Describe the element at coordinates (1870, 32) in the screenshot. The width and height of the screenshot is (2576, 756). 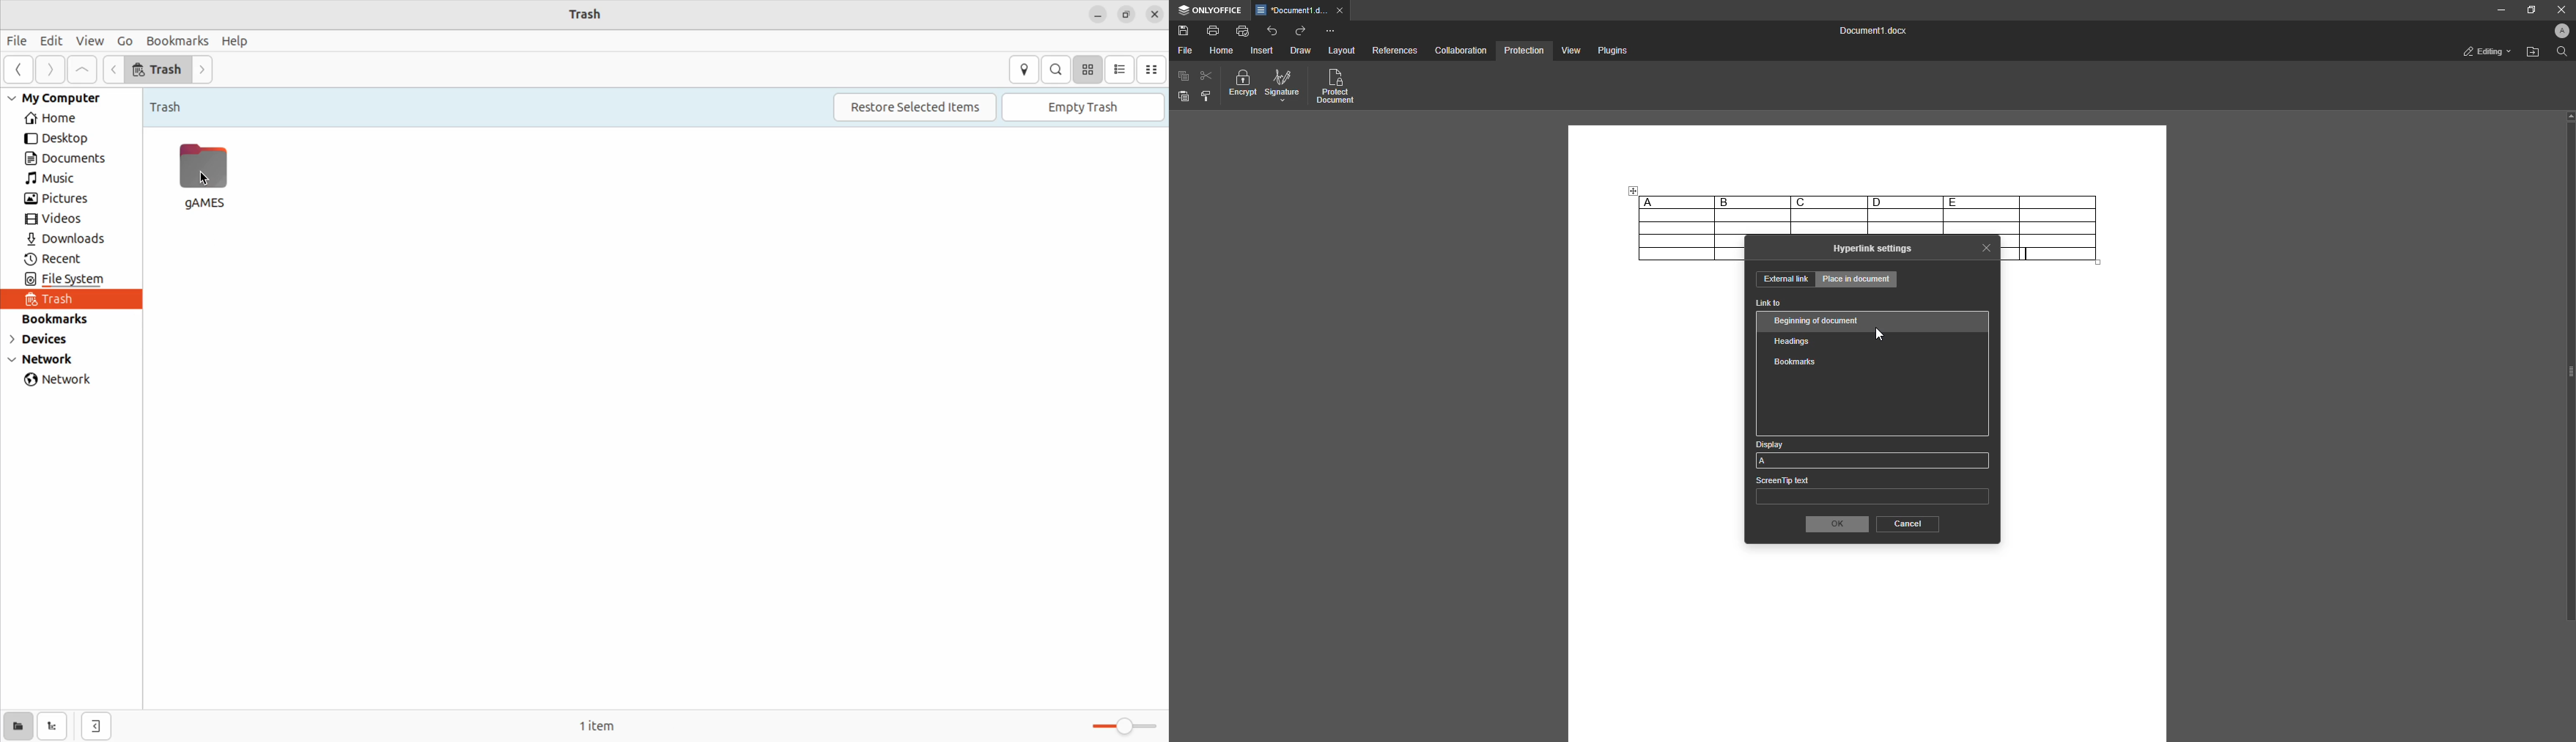
I see `Document 1` at that location.